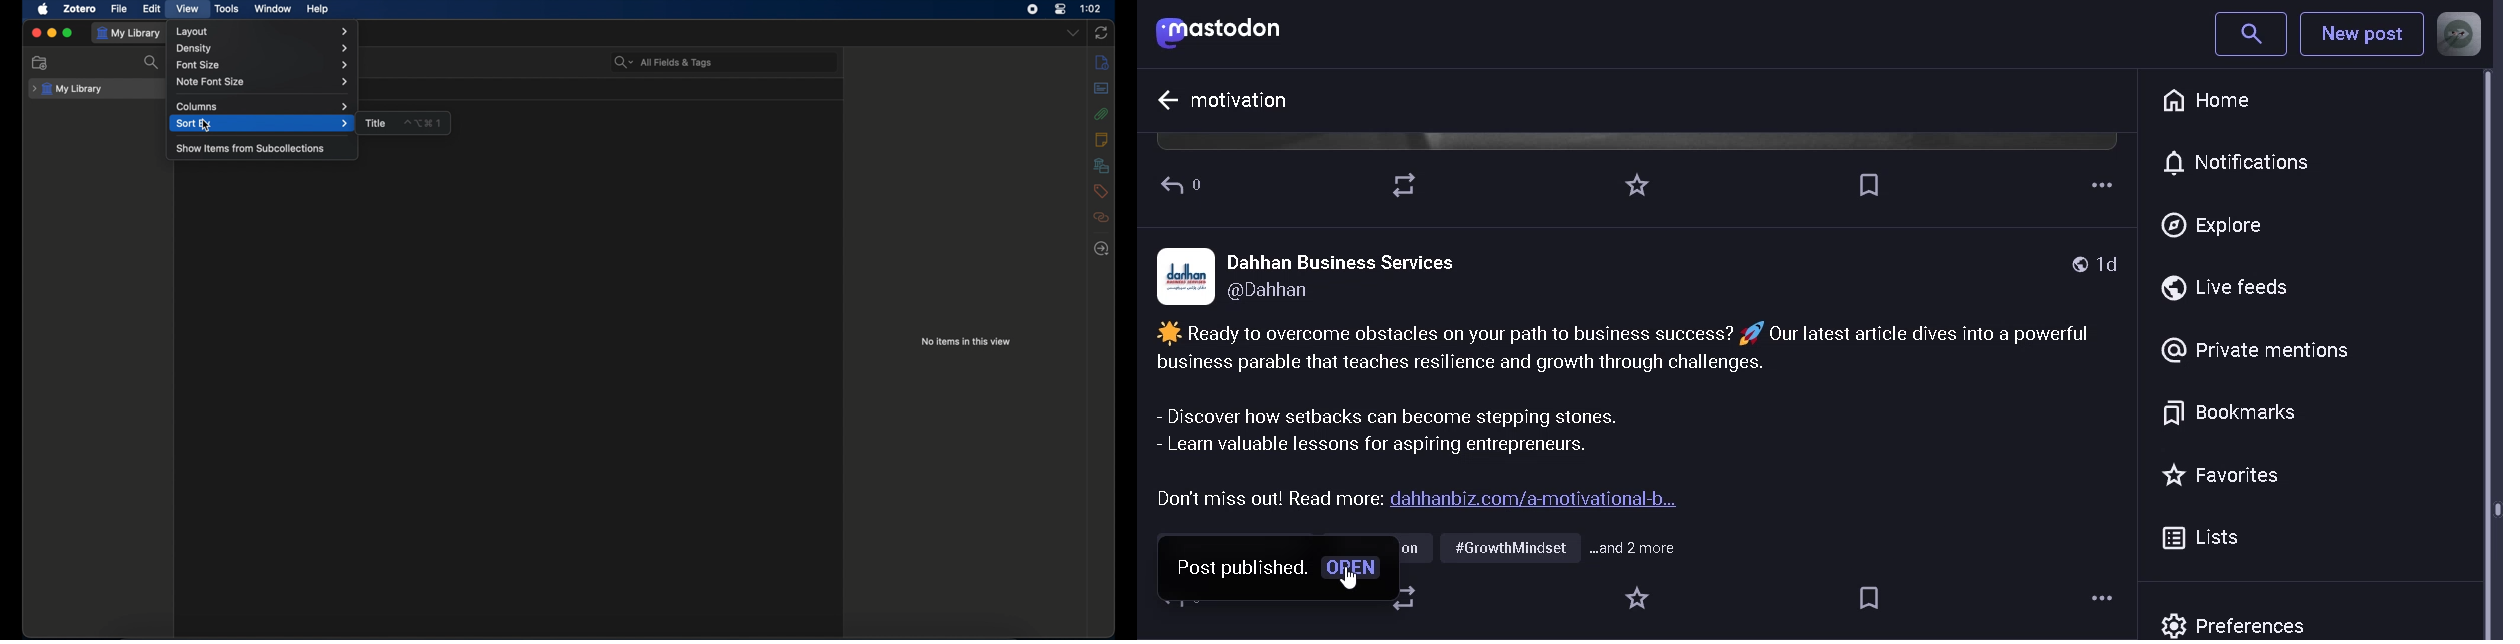 This screenshot has width=2520, height=644. I want to click on my library, so click(129, 34).